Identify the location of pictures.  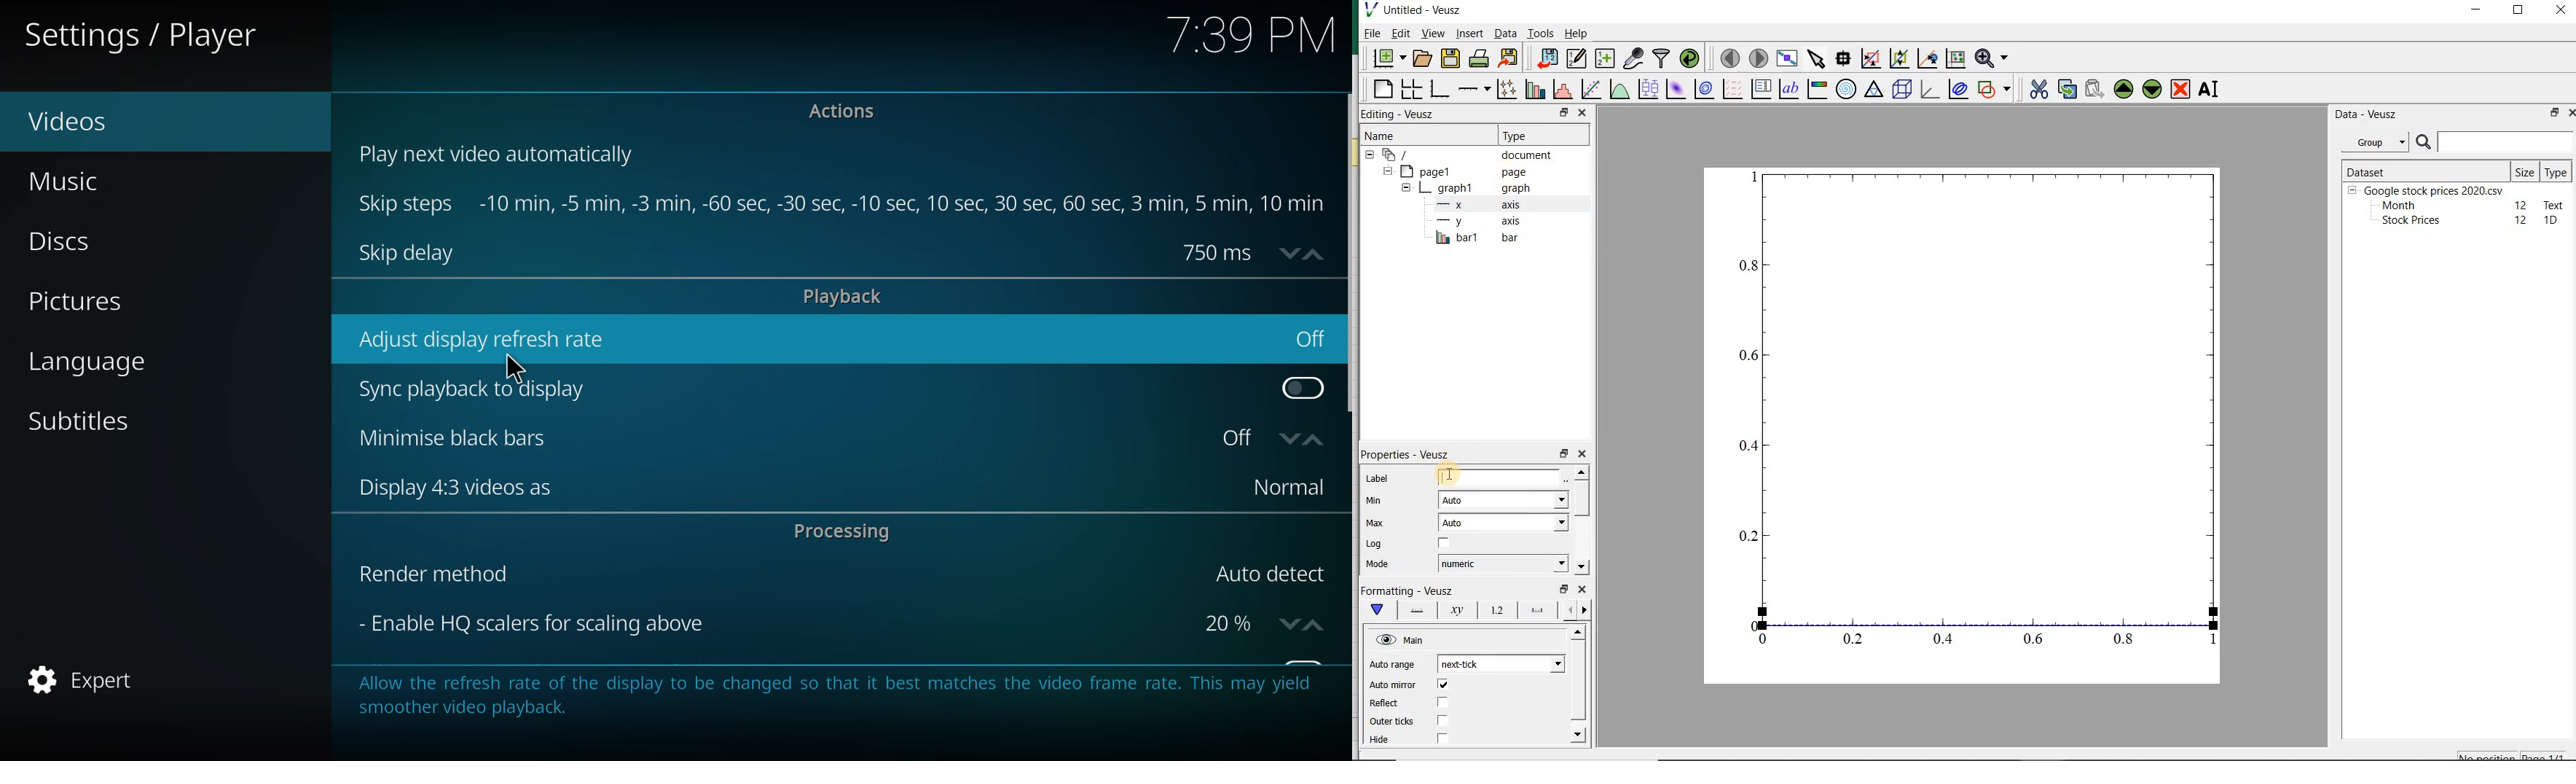
(75, 303).